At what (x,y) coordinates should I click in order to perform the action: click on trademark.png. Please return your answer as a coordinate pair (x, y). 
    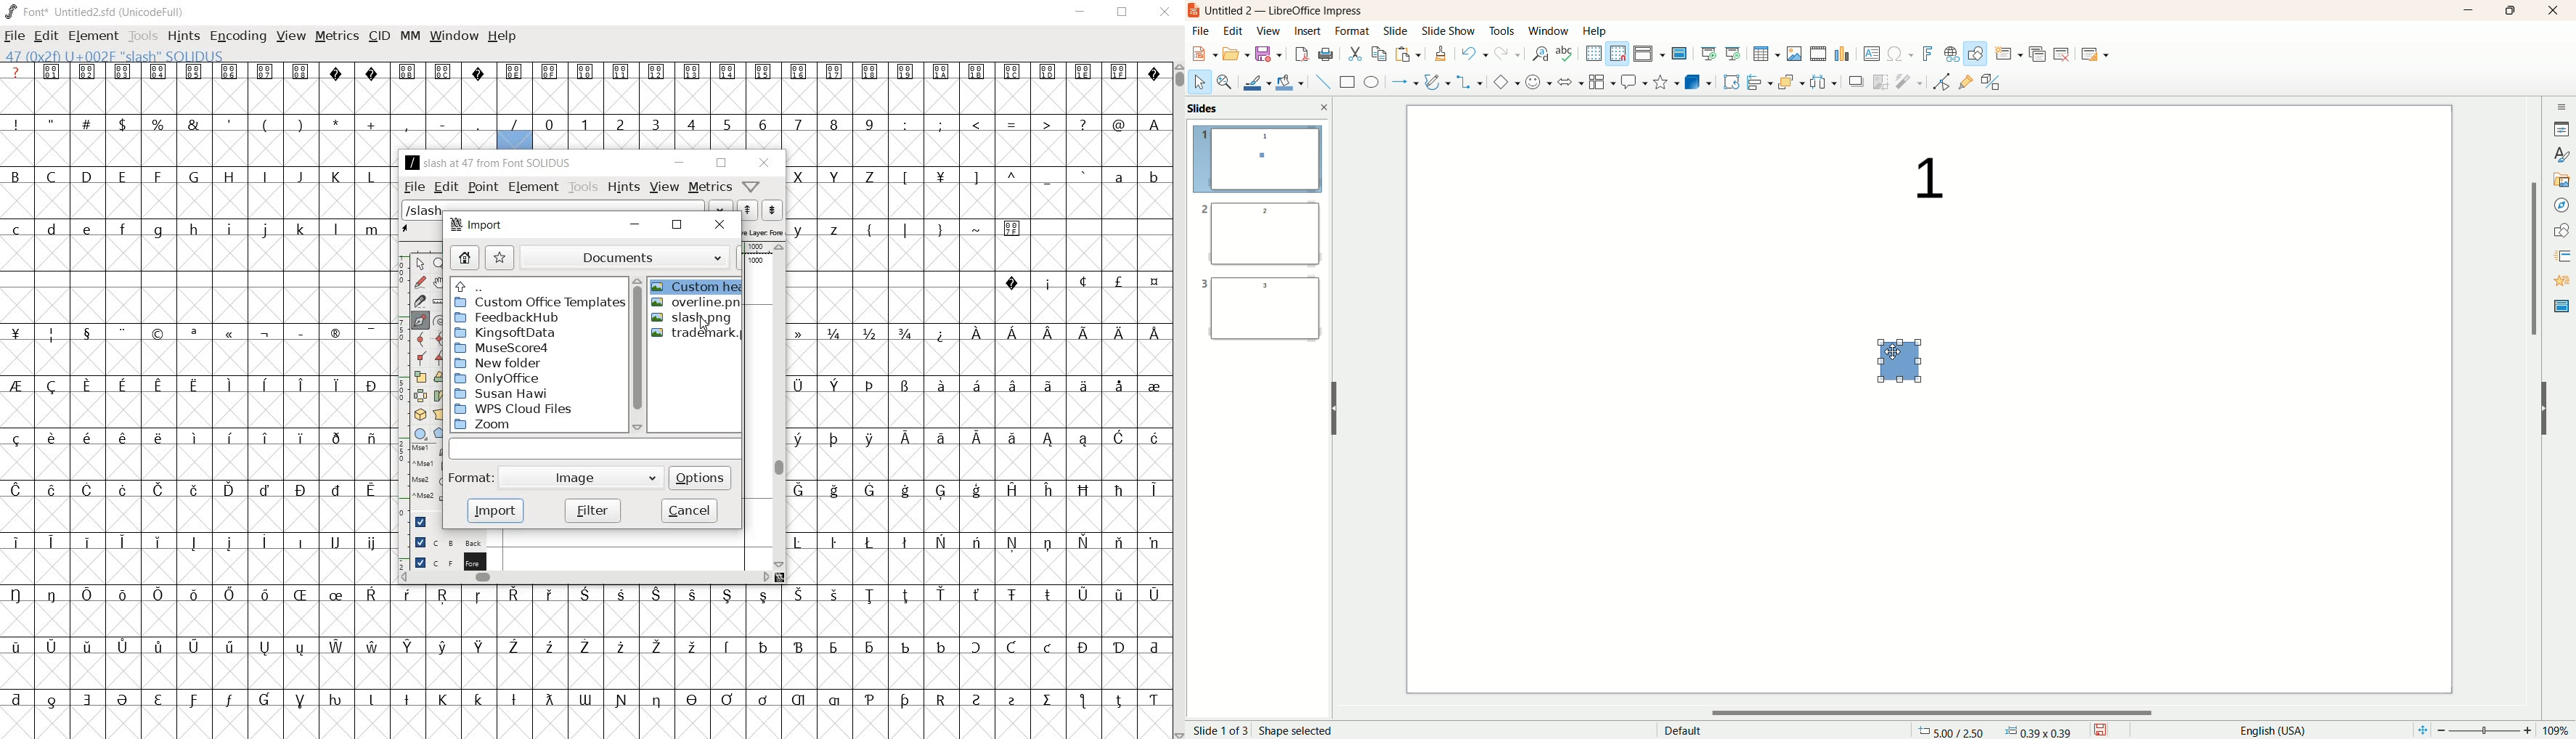
    Looking at the image, I should click on (698, 334).